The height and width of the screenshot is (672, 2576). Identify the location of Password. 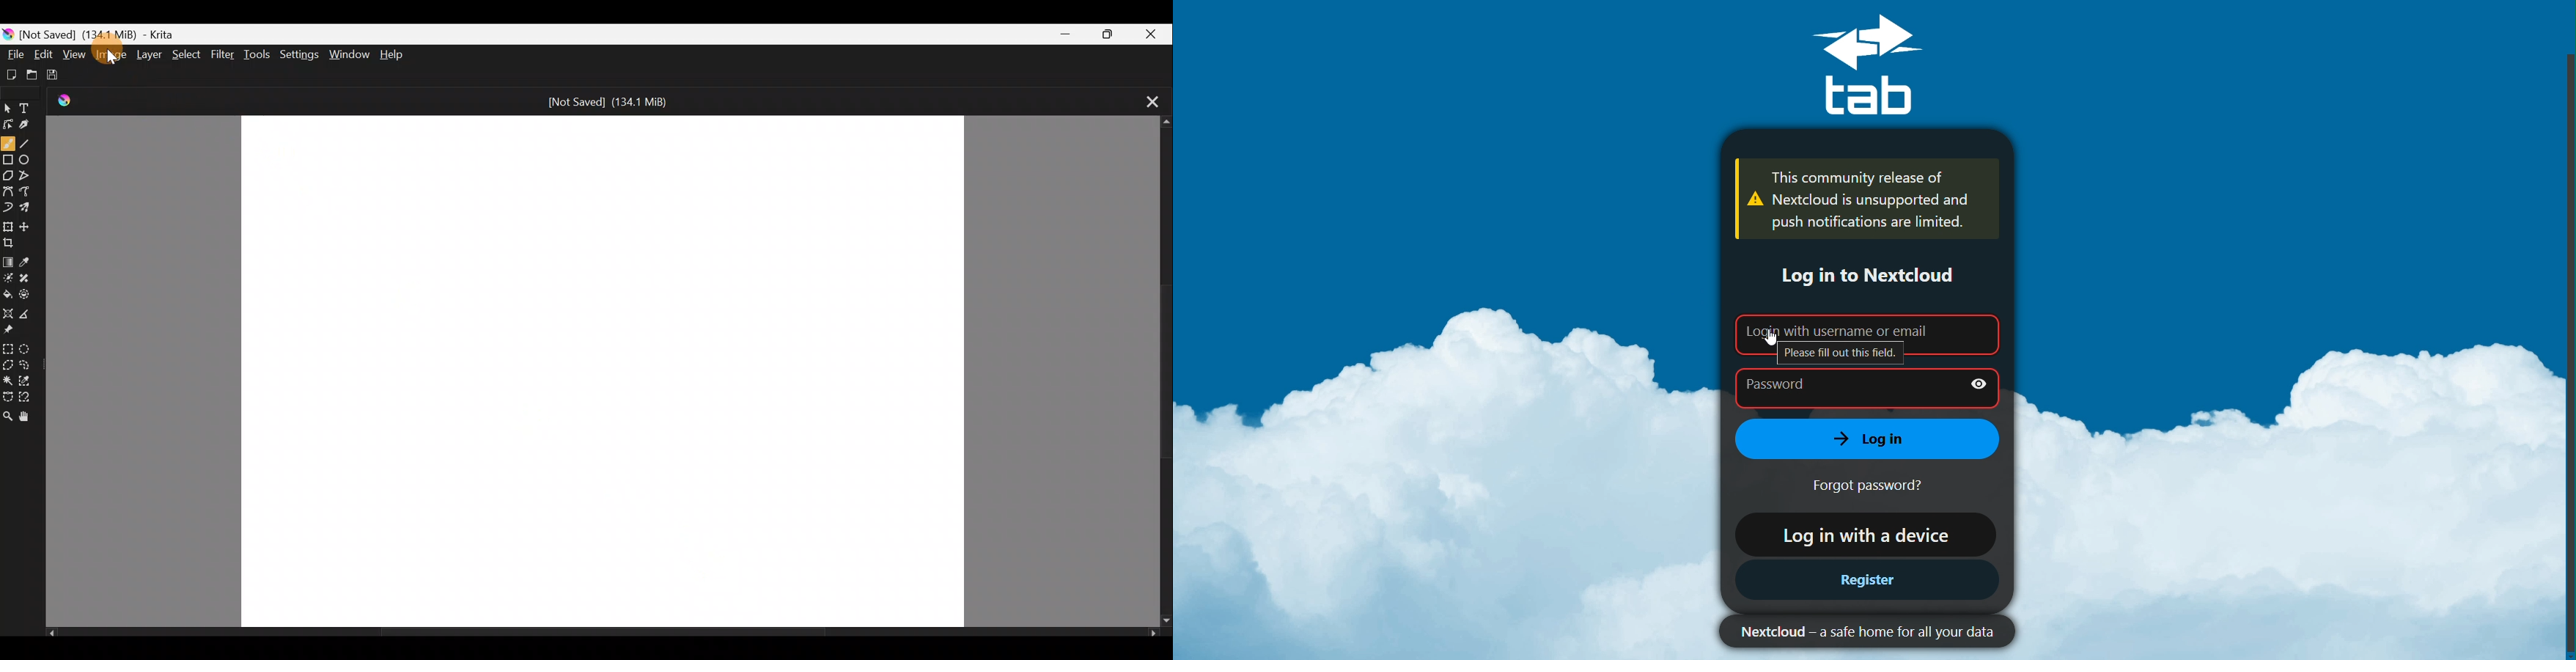
(1847, 389).